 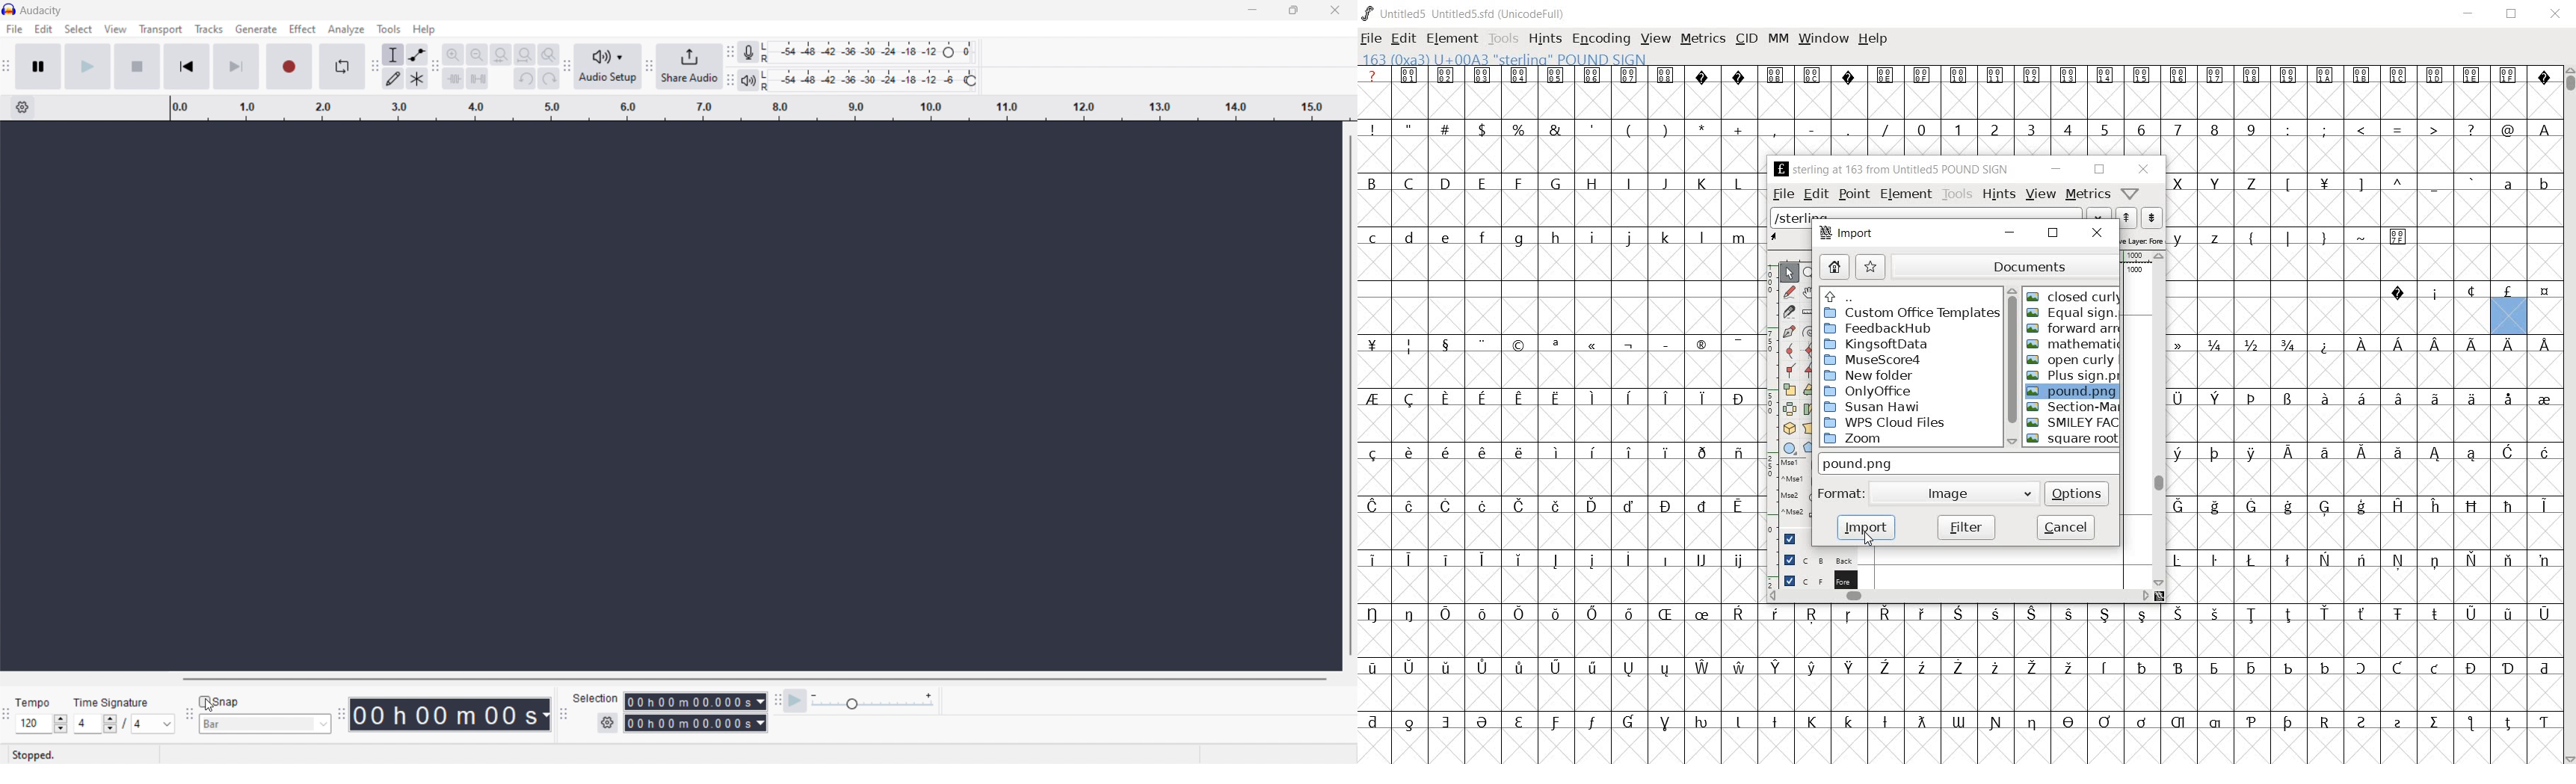 What do you see at coordinates (2104, 722) in the screenshot?
I see `Symbol` at bounding box center [2104, 722].